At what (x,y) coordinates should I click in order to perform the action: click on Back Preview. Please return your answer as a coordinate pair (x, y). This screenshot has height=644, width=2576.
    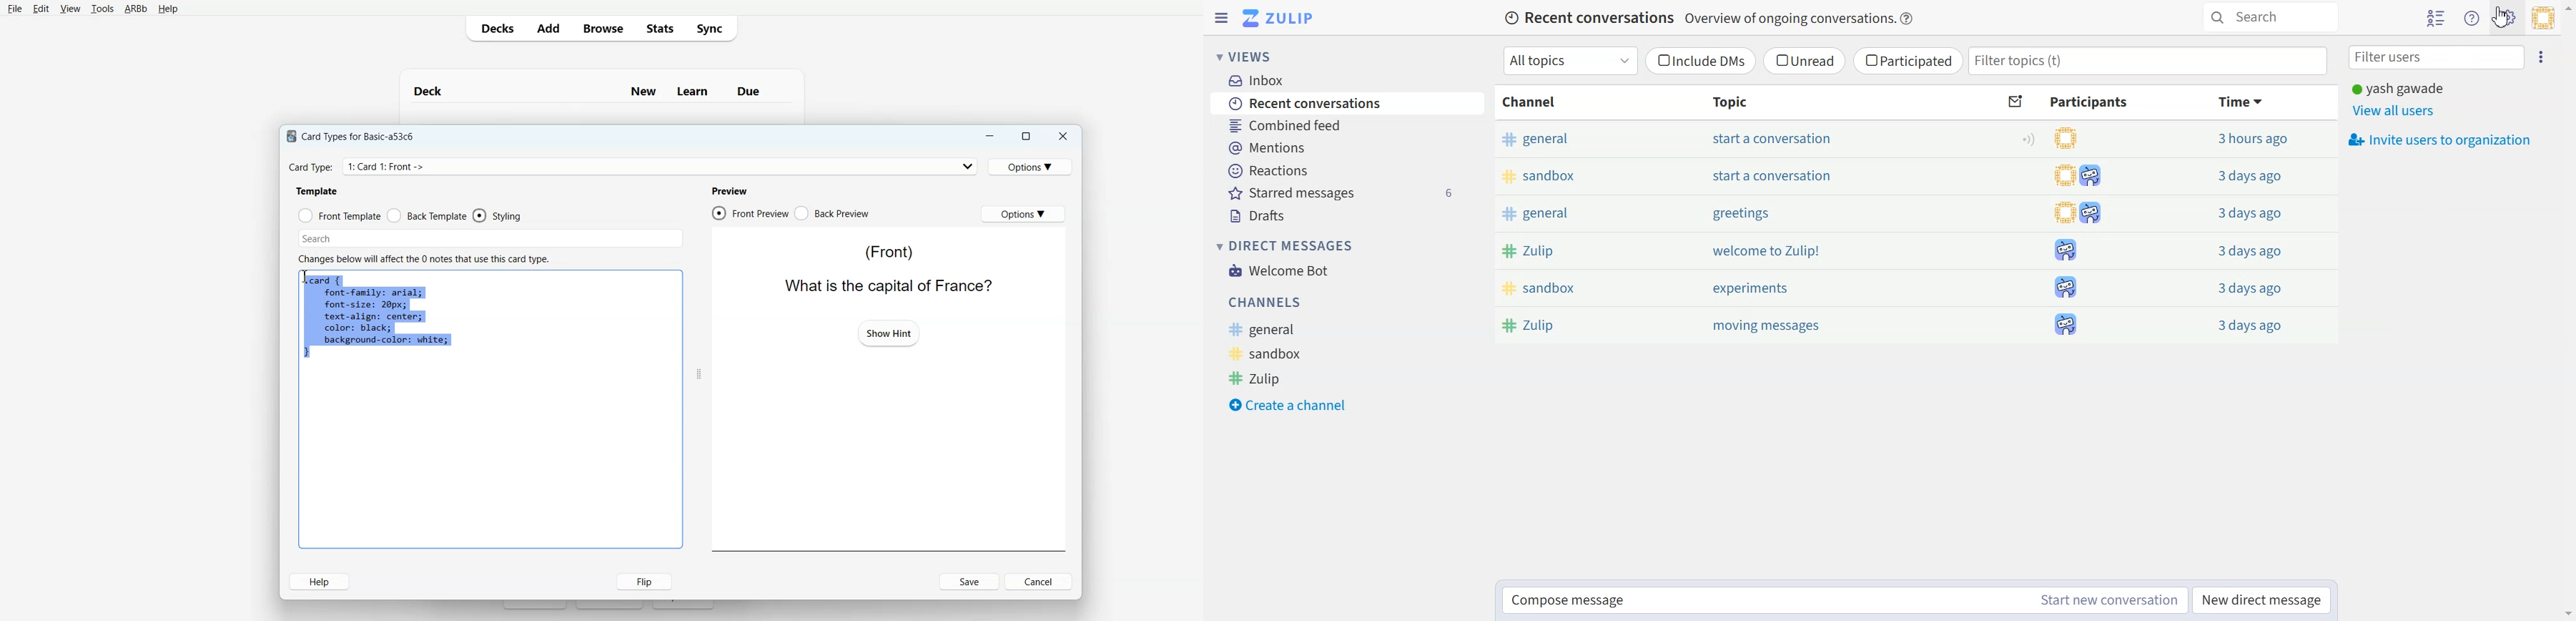
    Looking at the image, I should click on (832, 213).